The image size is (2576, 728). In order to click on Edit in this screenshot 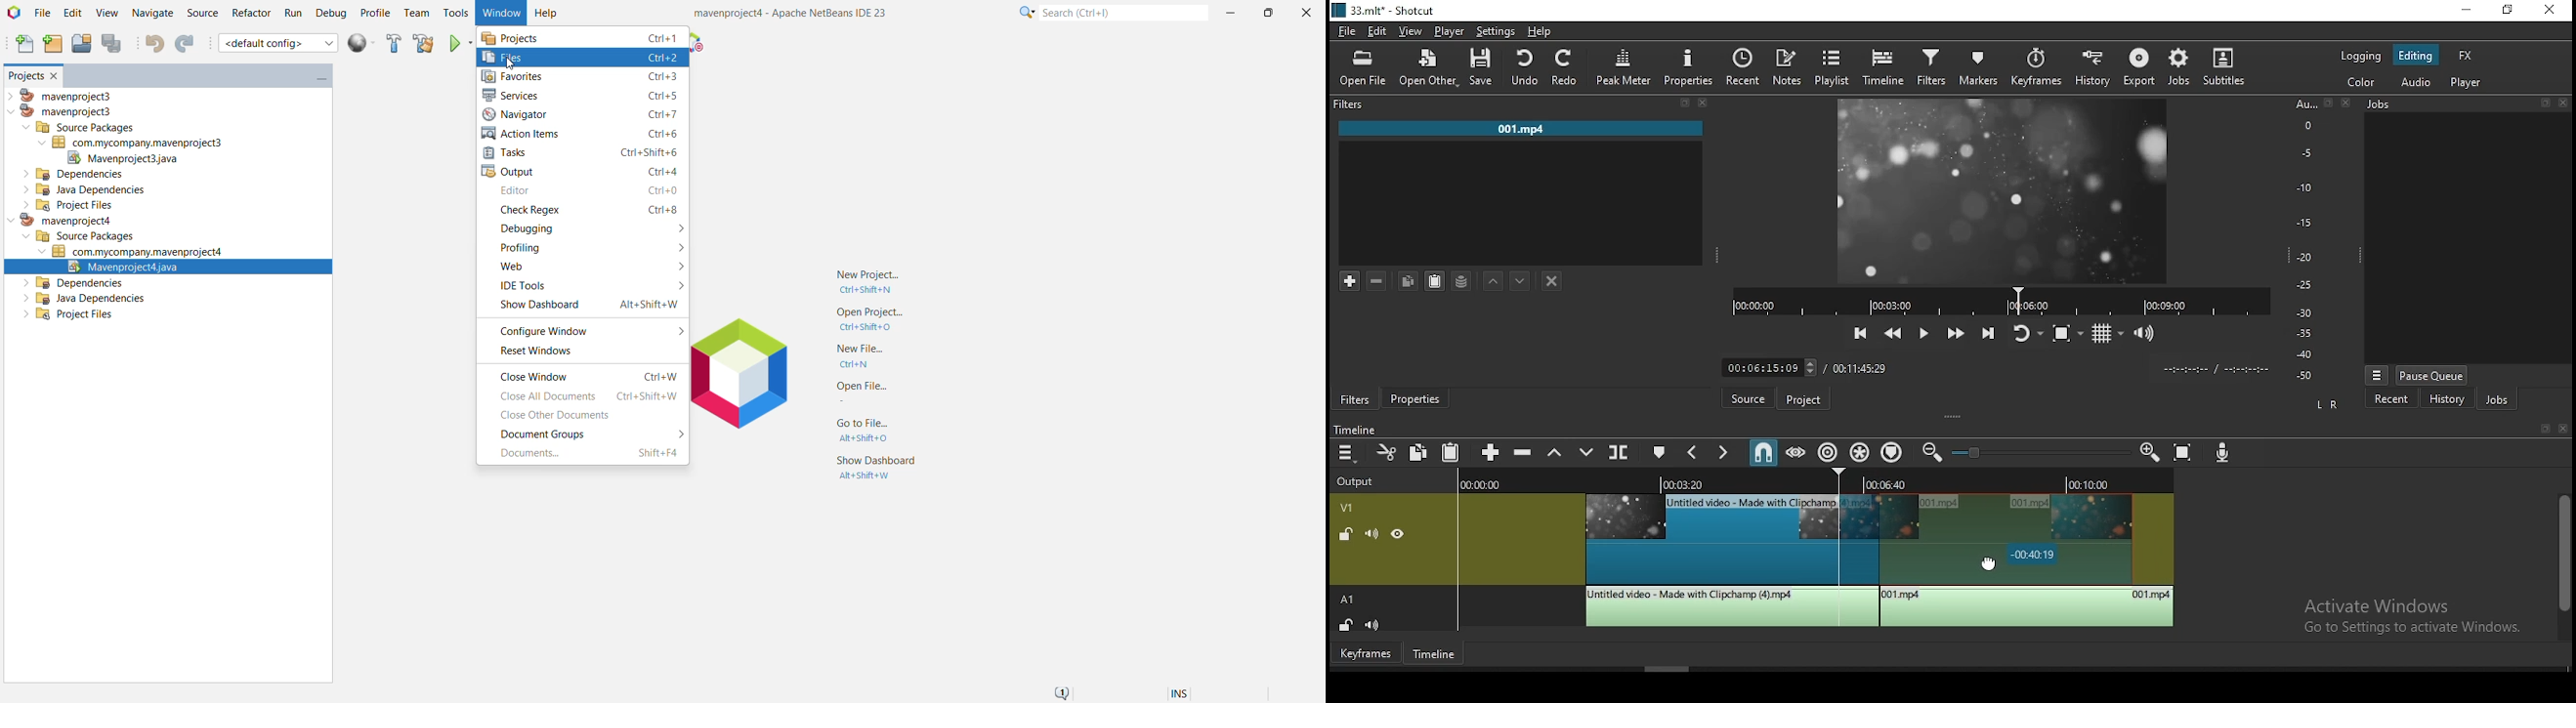, I will do `click(71, 13)`.